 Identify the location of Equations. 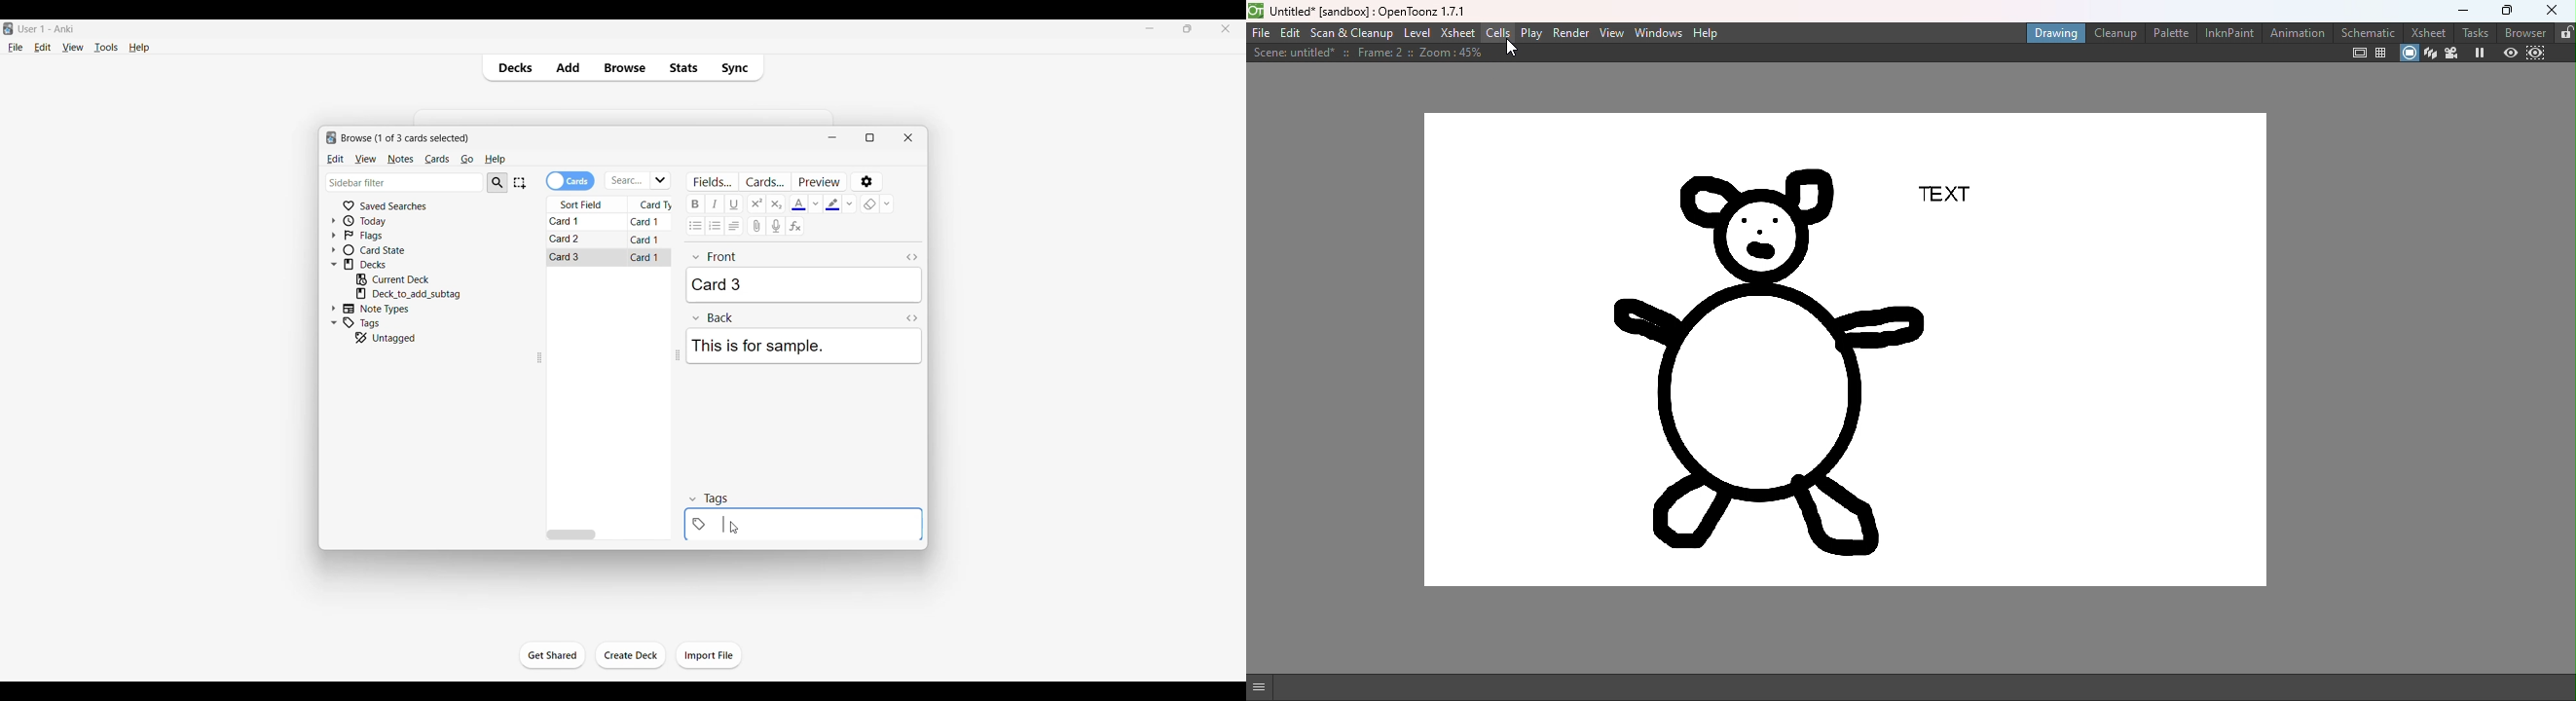
(795, 225).